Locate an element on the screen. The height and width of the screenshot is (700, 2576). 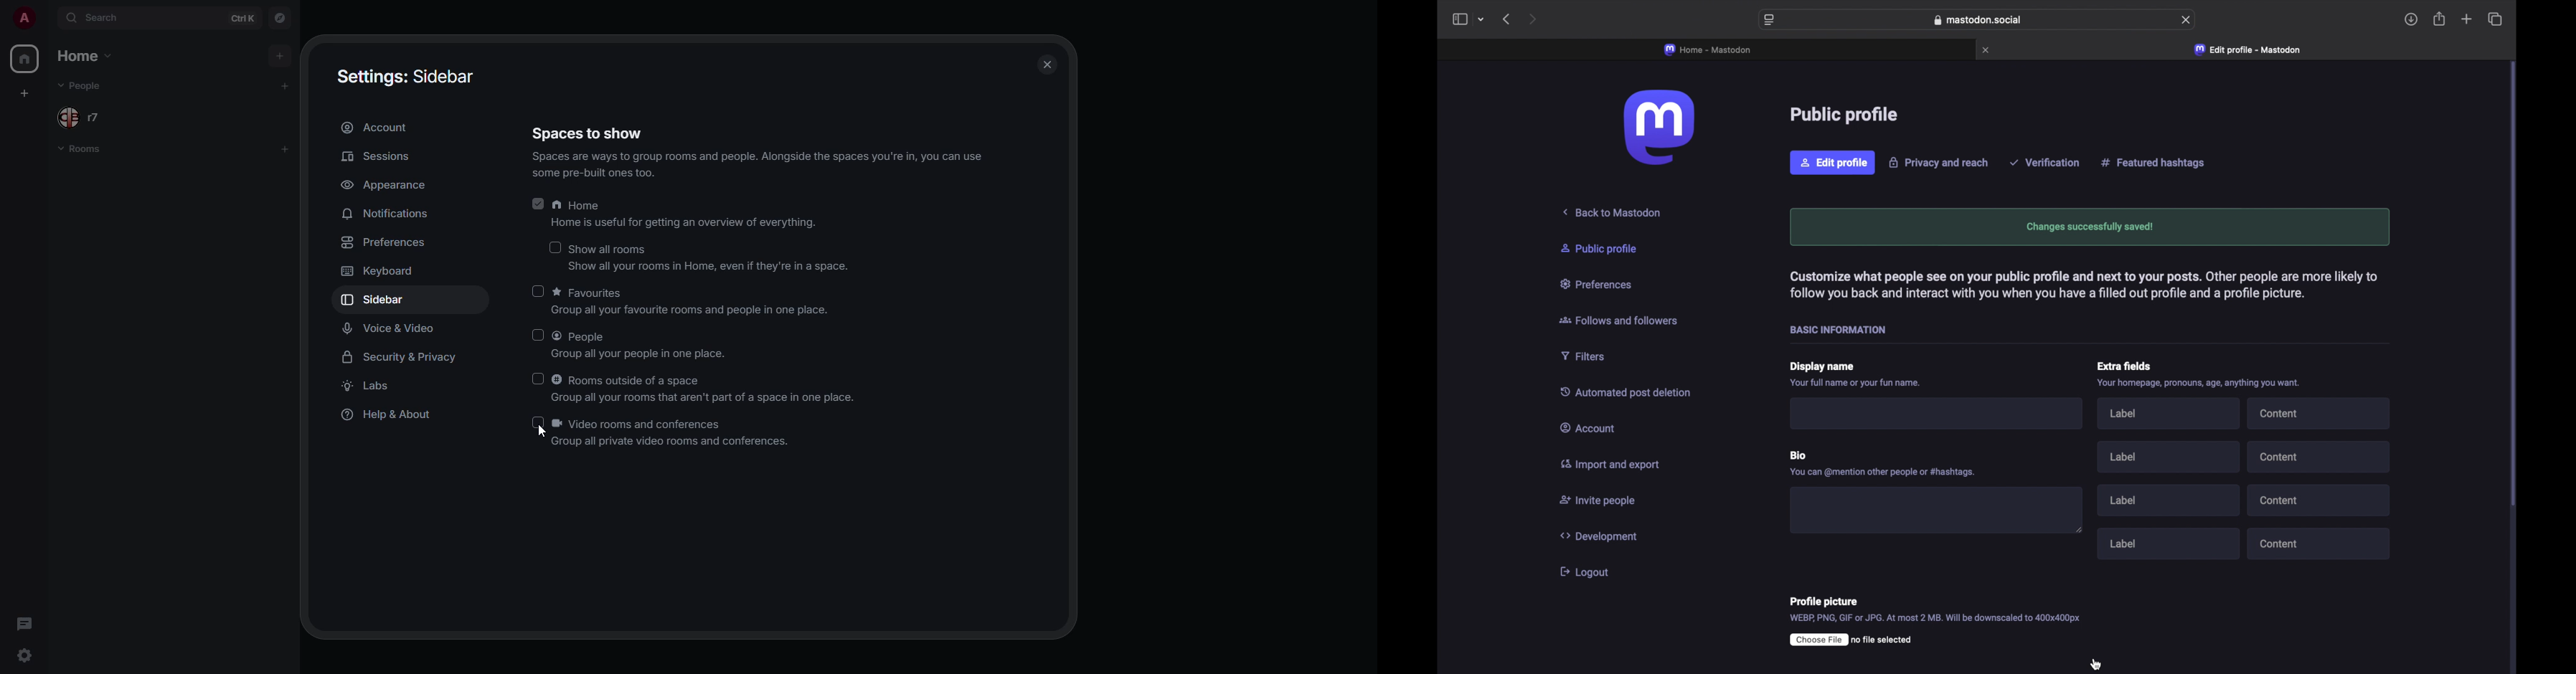
Show all rooms
Show all your rooms in Home, even if they're in a space. is located at coordinates (709, 258).